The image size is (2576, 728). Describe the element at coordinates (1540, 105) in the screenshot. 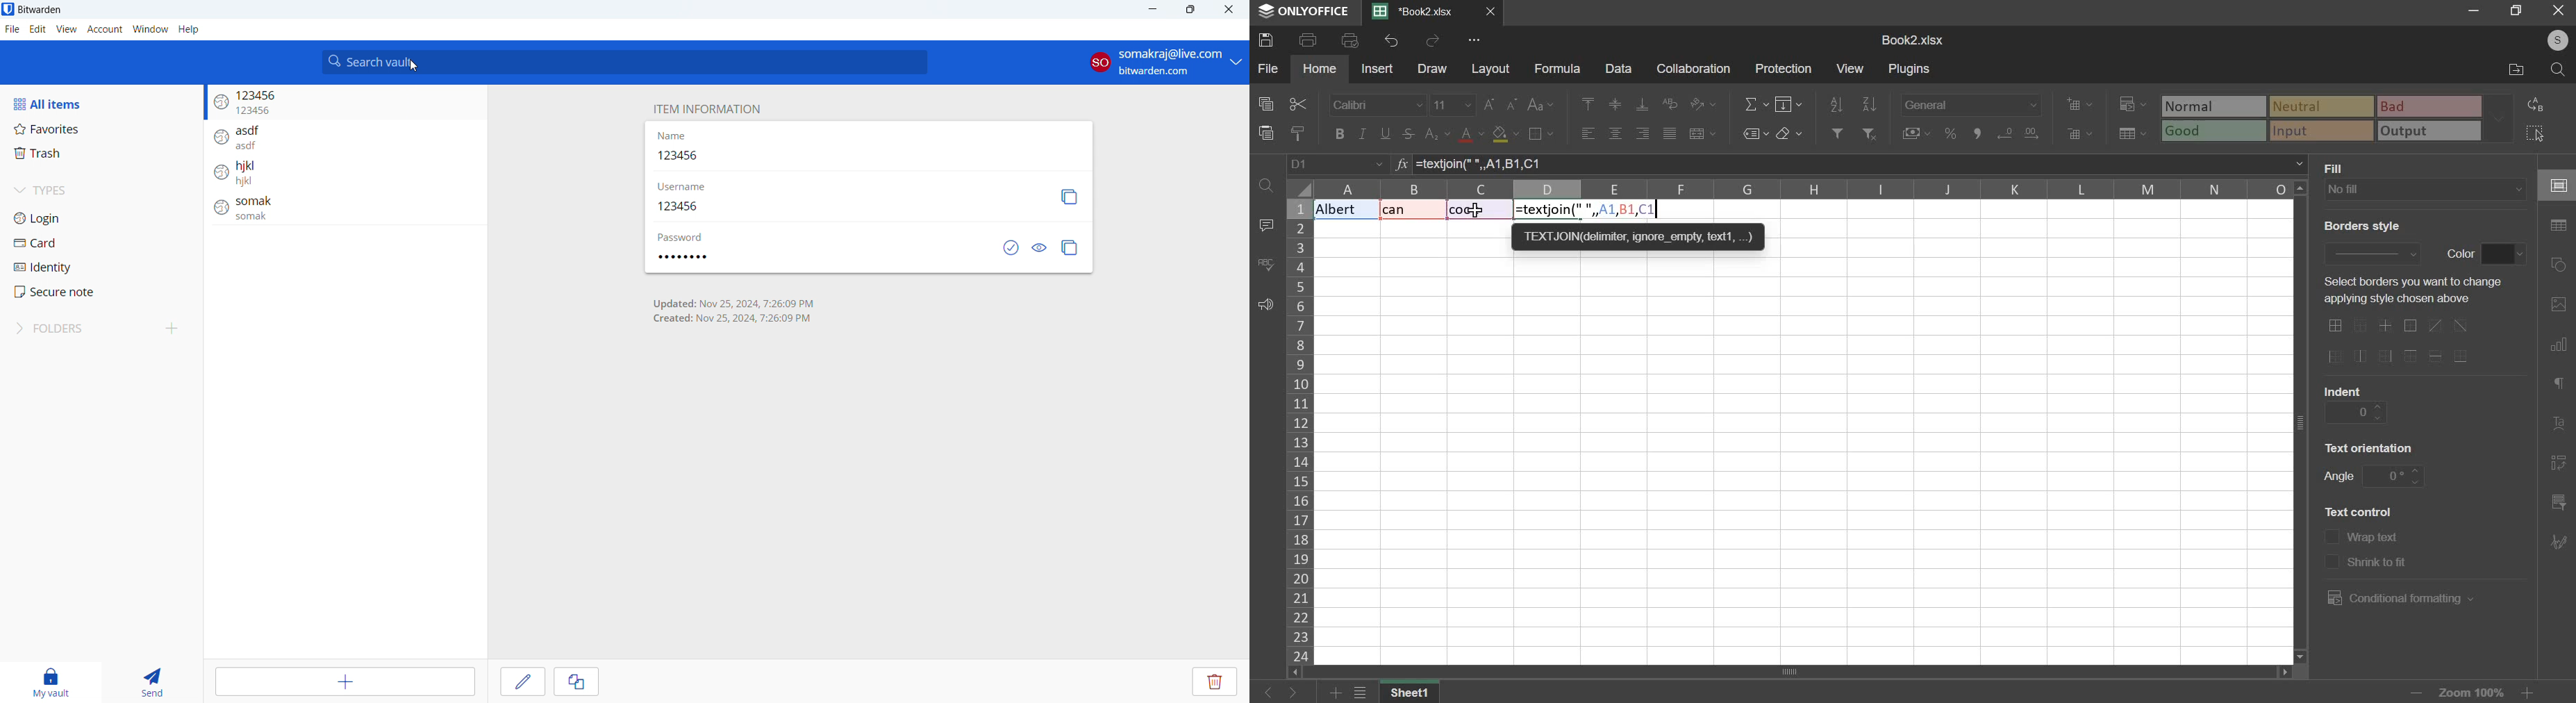

I see `change case` at that location.